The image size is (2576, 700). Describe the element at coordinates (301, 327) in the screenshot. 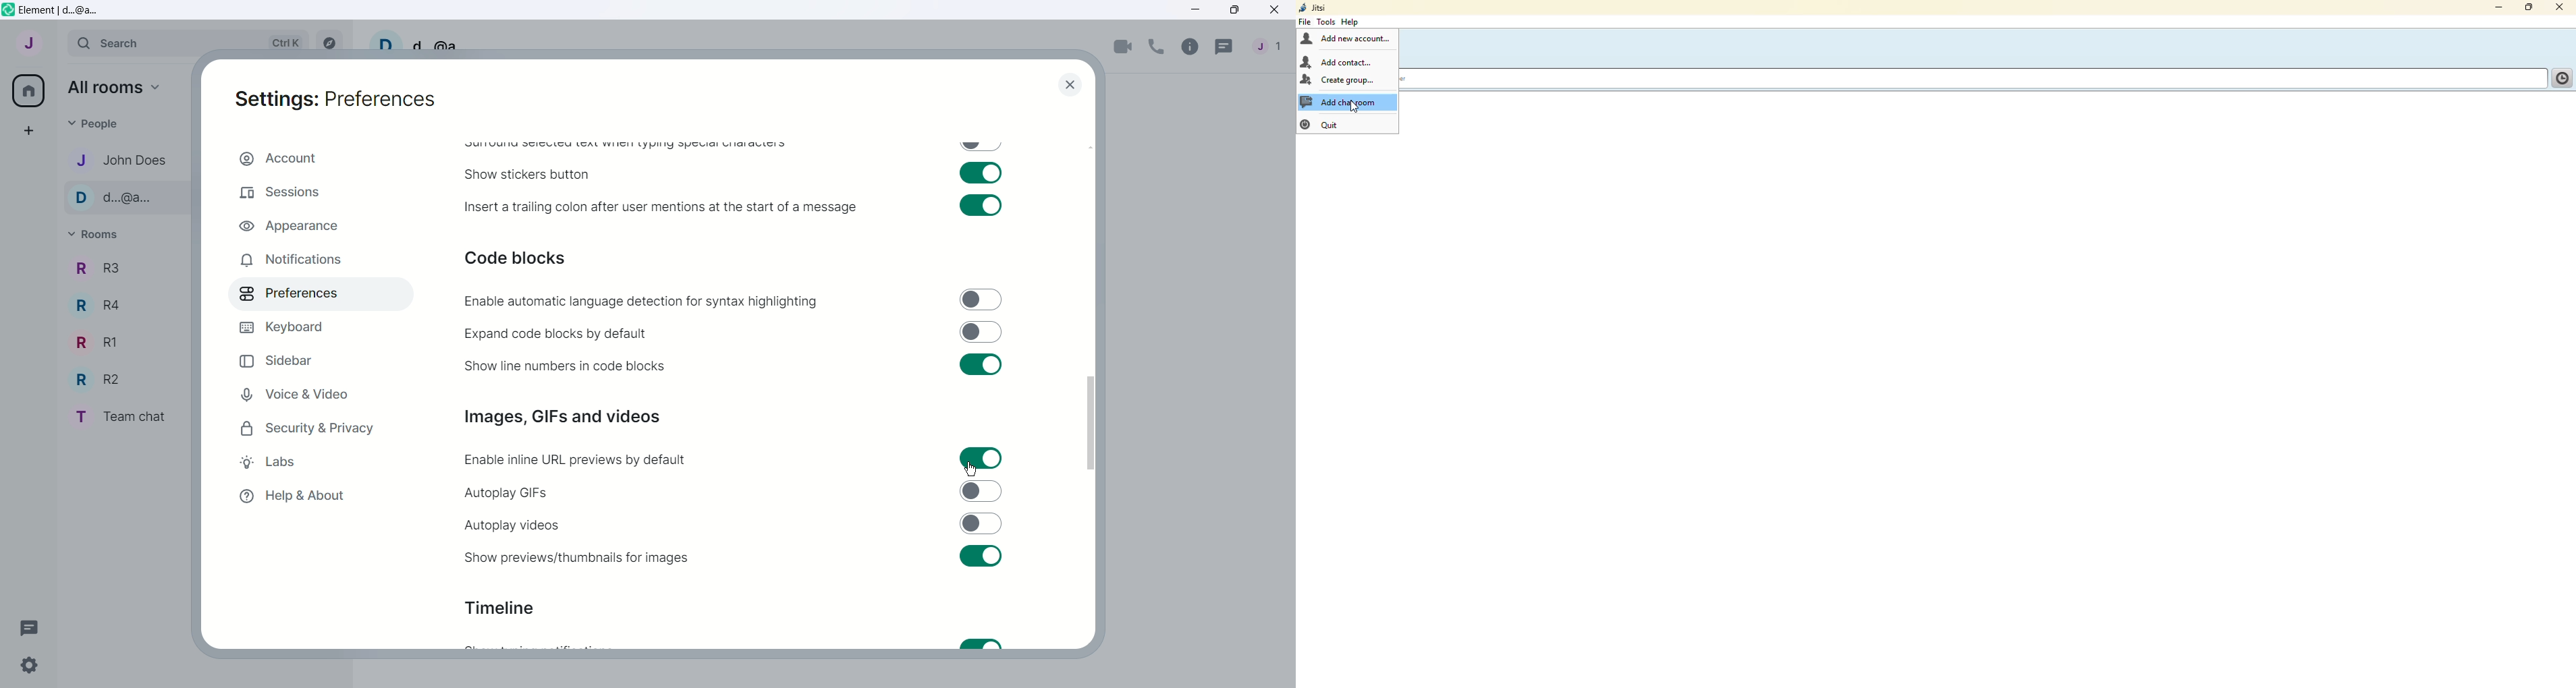

I see `Keyboard` at that location.